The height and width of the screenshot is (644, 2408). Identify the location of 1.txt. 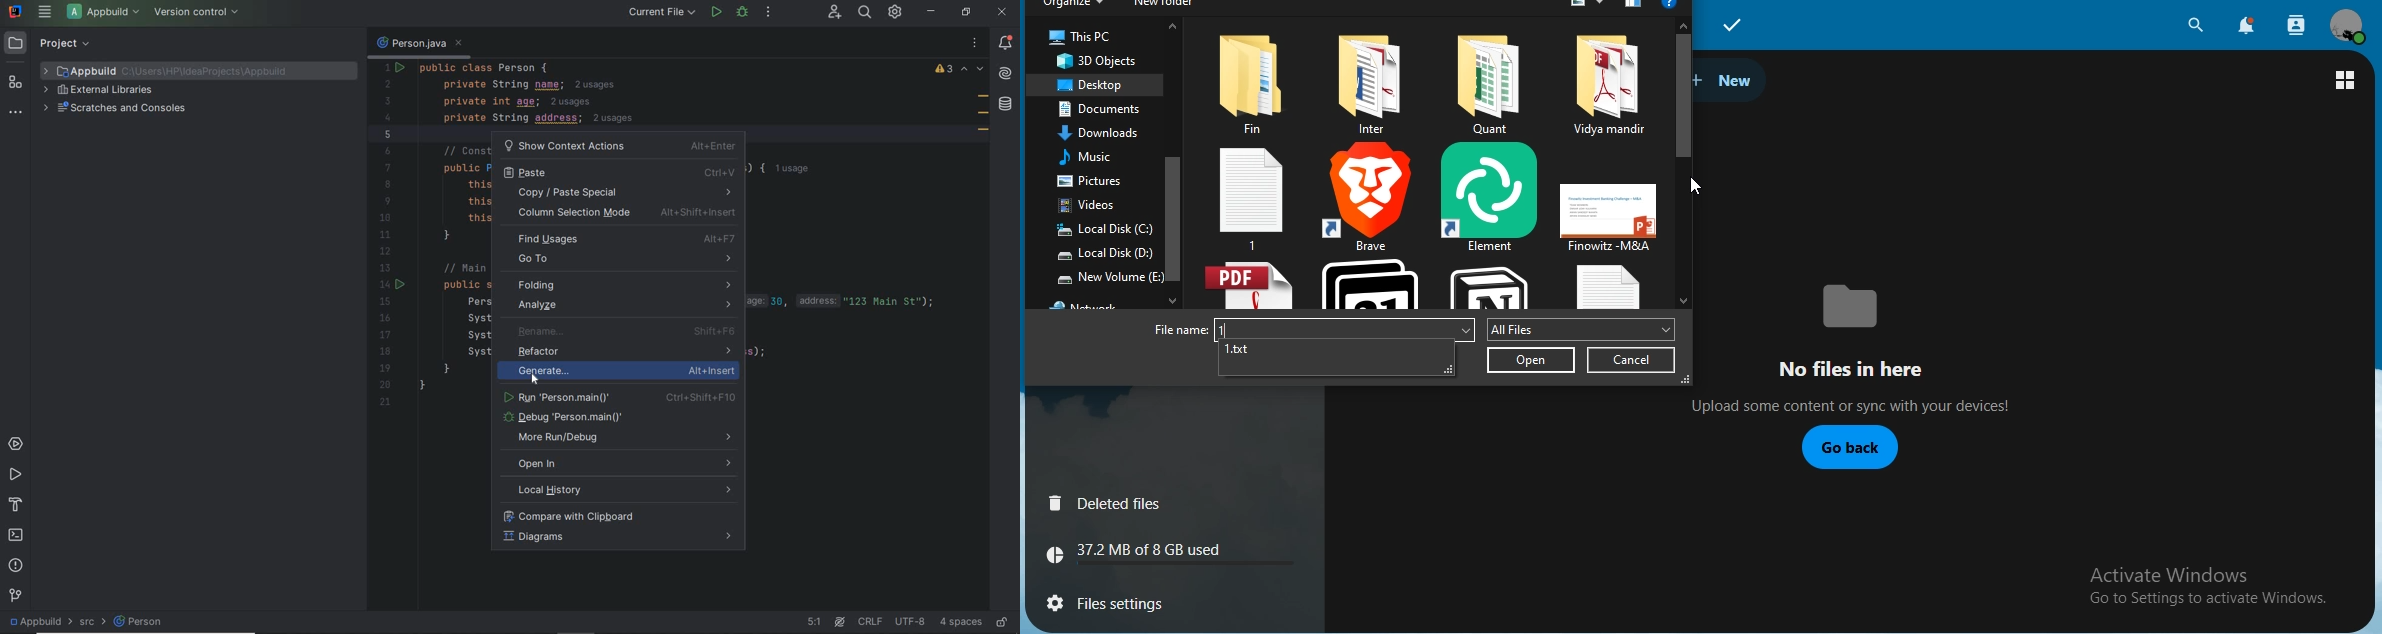
(1241, 335).